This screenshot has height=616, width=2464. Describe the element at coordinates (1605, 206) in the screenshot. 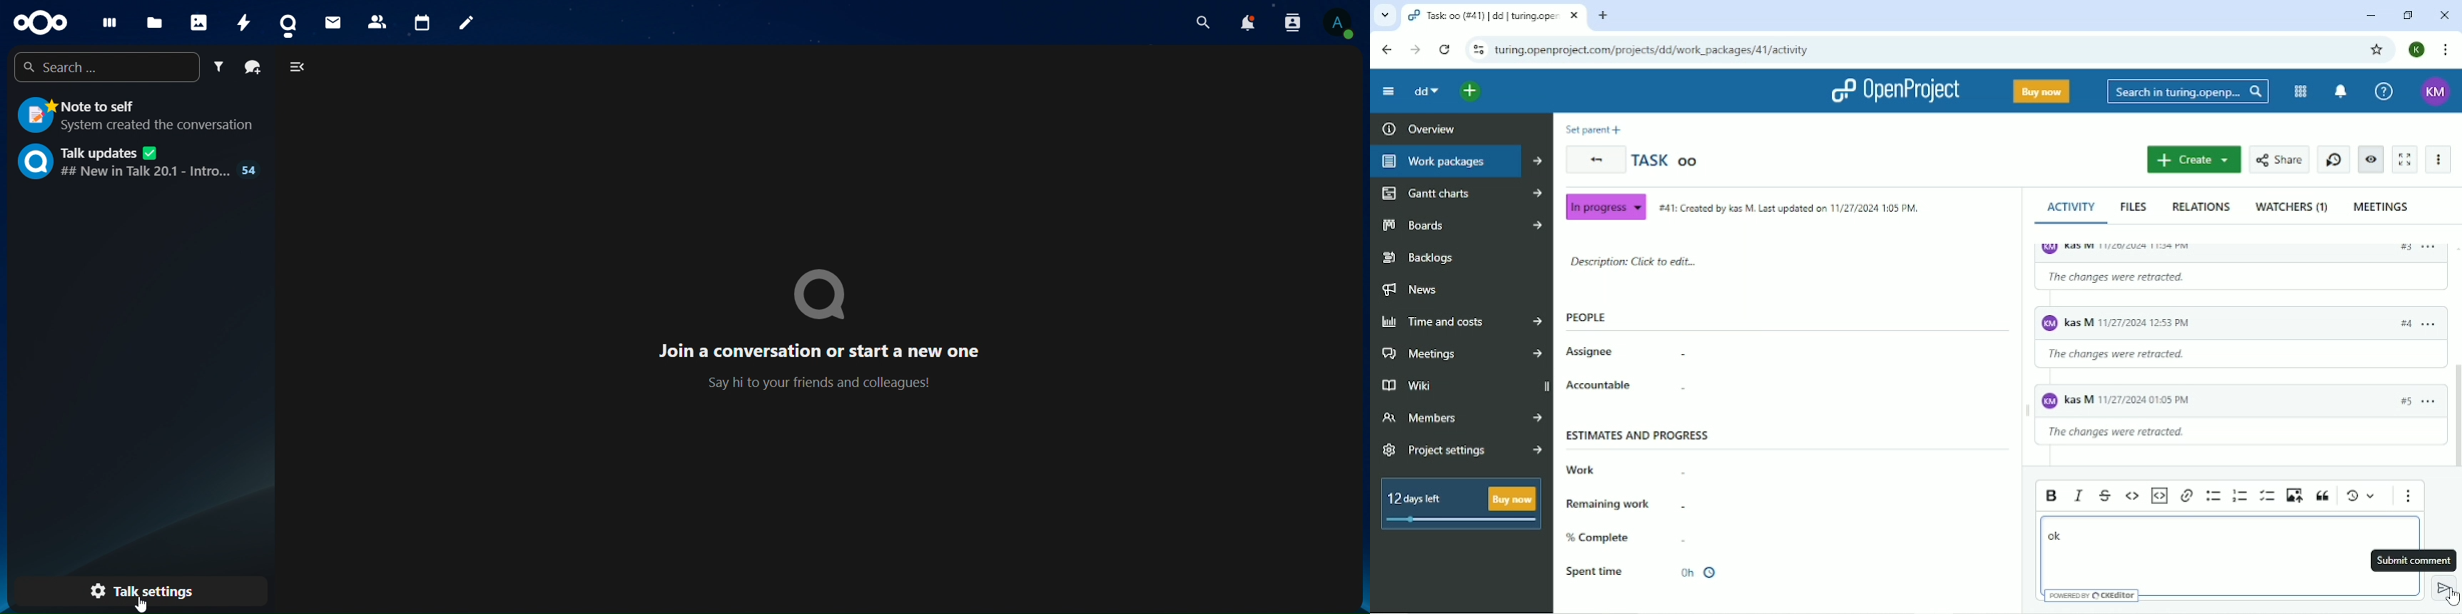

I see `In progress` at that location.